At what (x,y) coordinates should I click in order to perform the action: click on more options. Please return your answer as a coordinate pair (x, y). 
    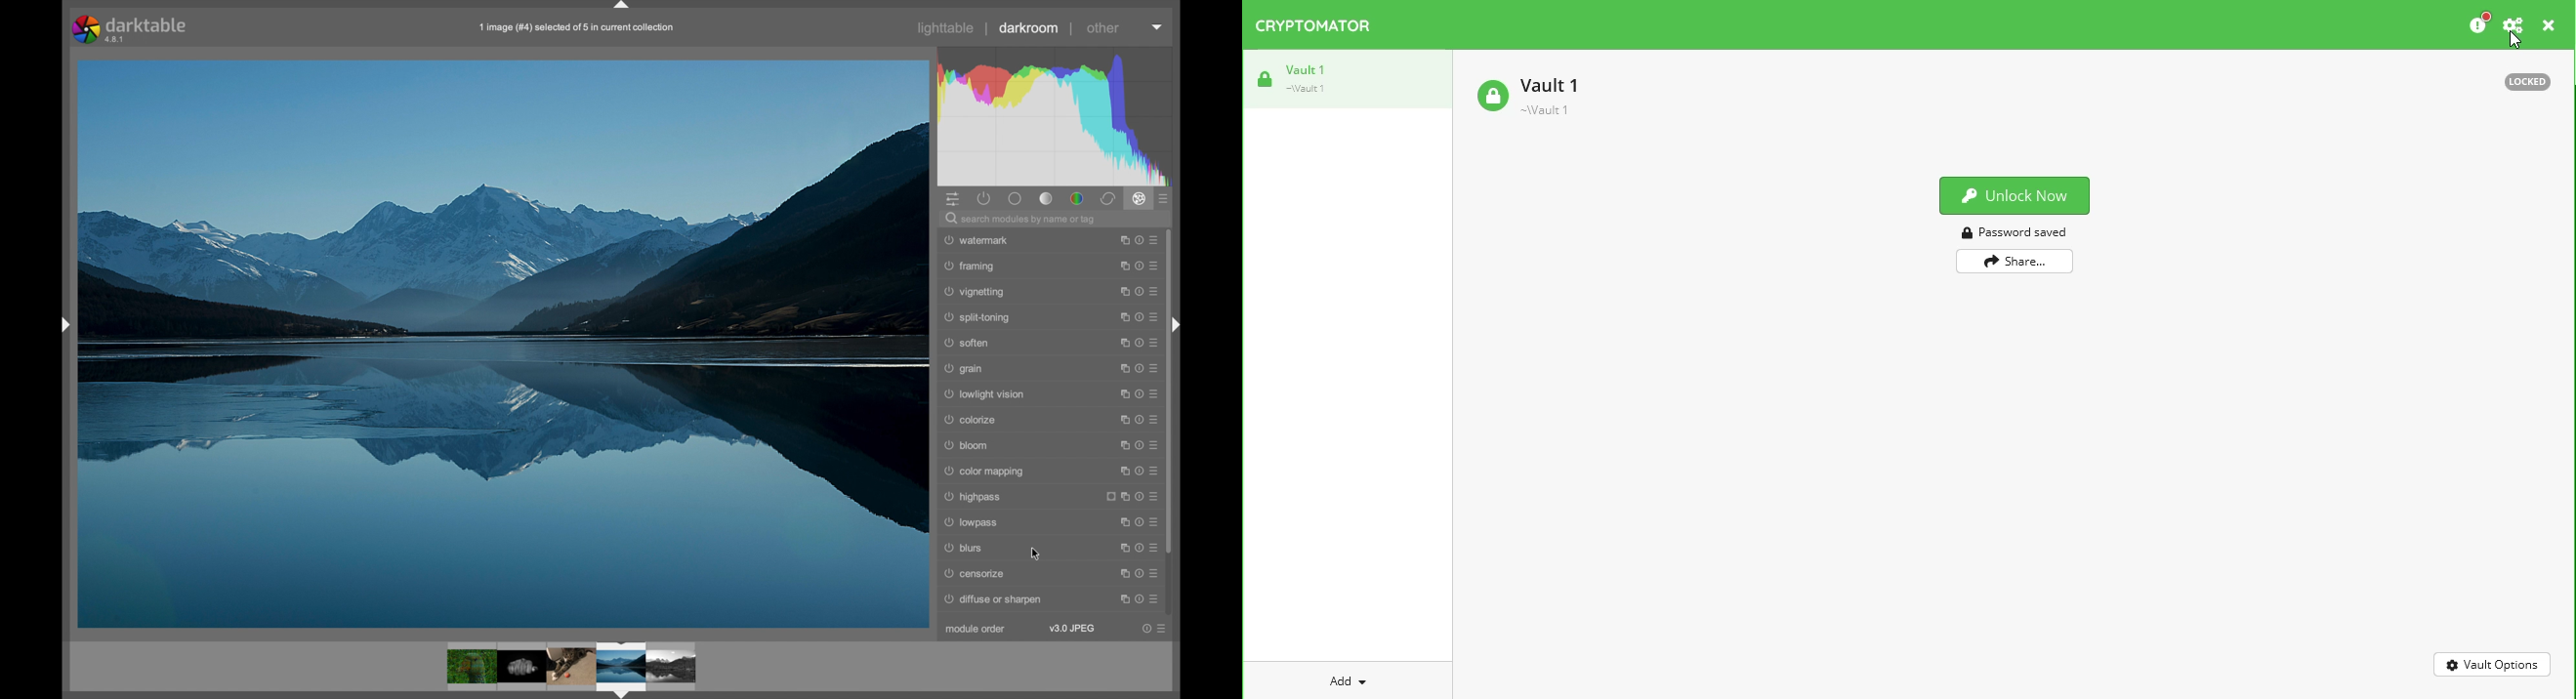
    Looking at the image, I should click on (1156, 241).